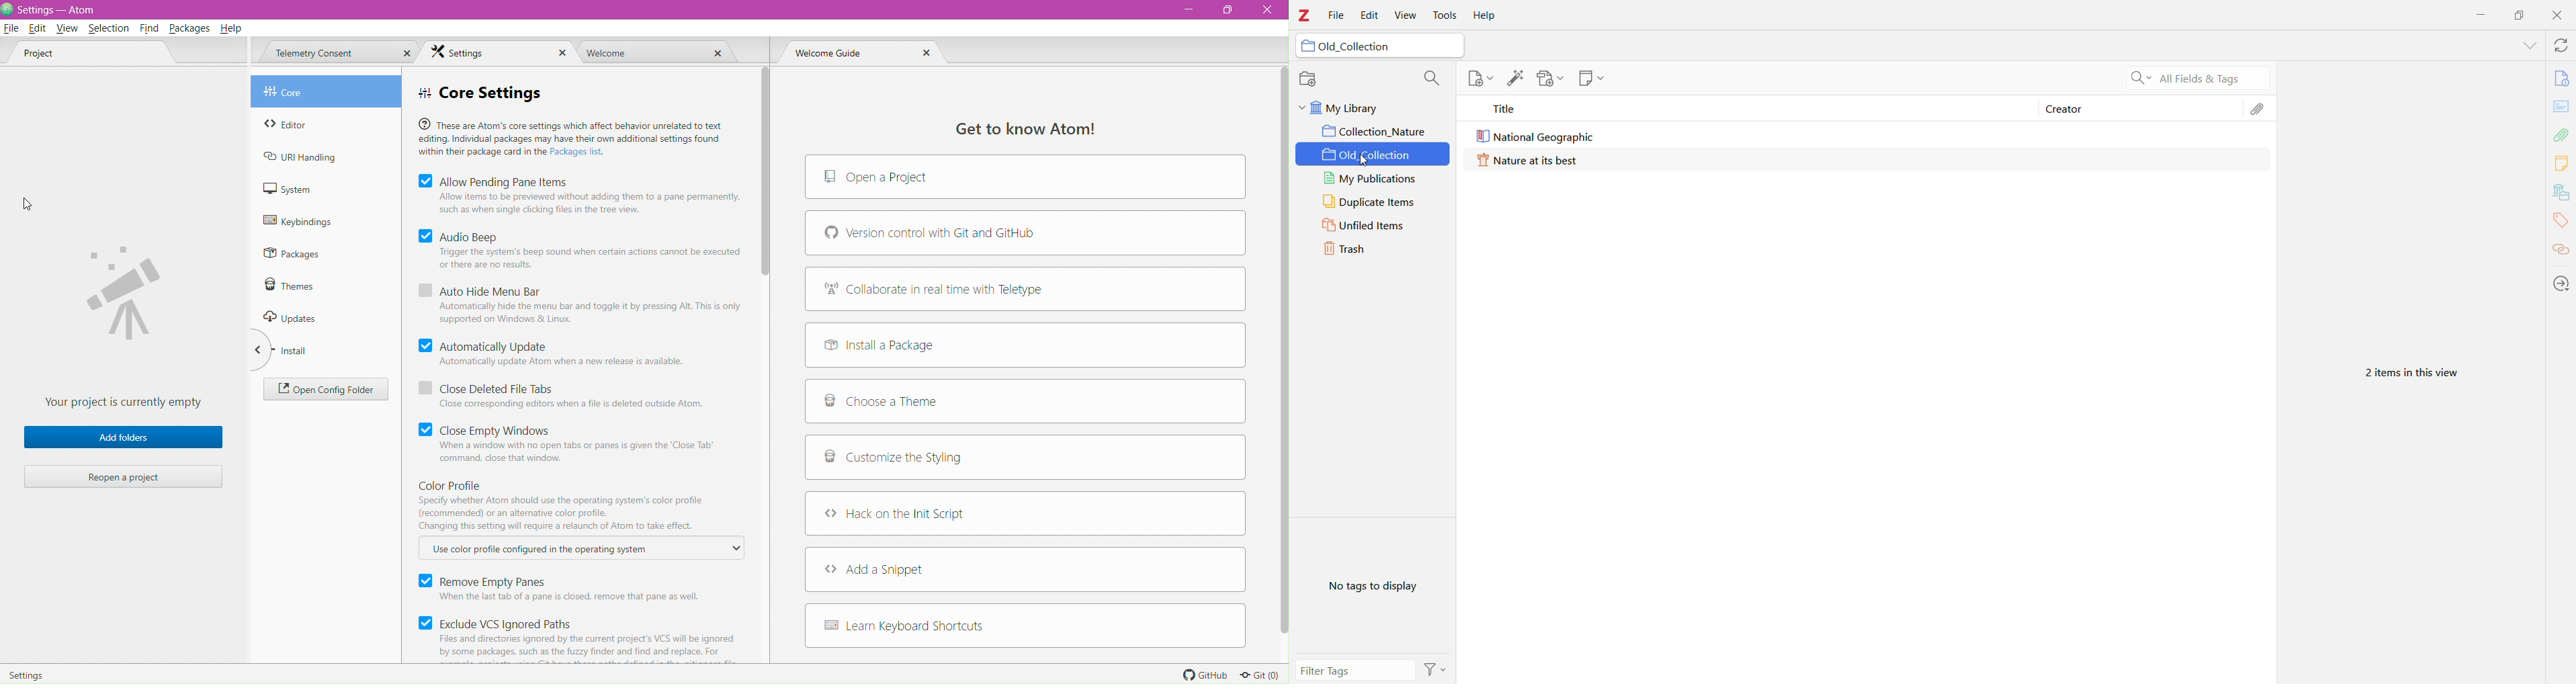 Image resolution: width=2576 pixels, height=700 pixels. I want to click on Edit, so click(37, 29).